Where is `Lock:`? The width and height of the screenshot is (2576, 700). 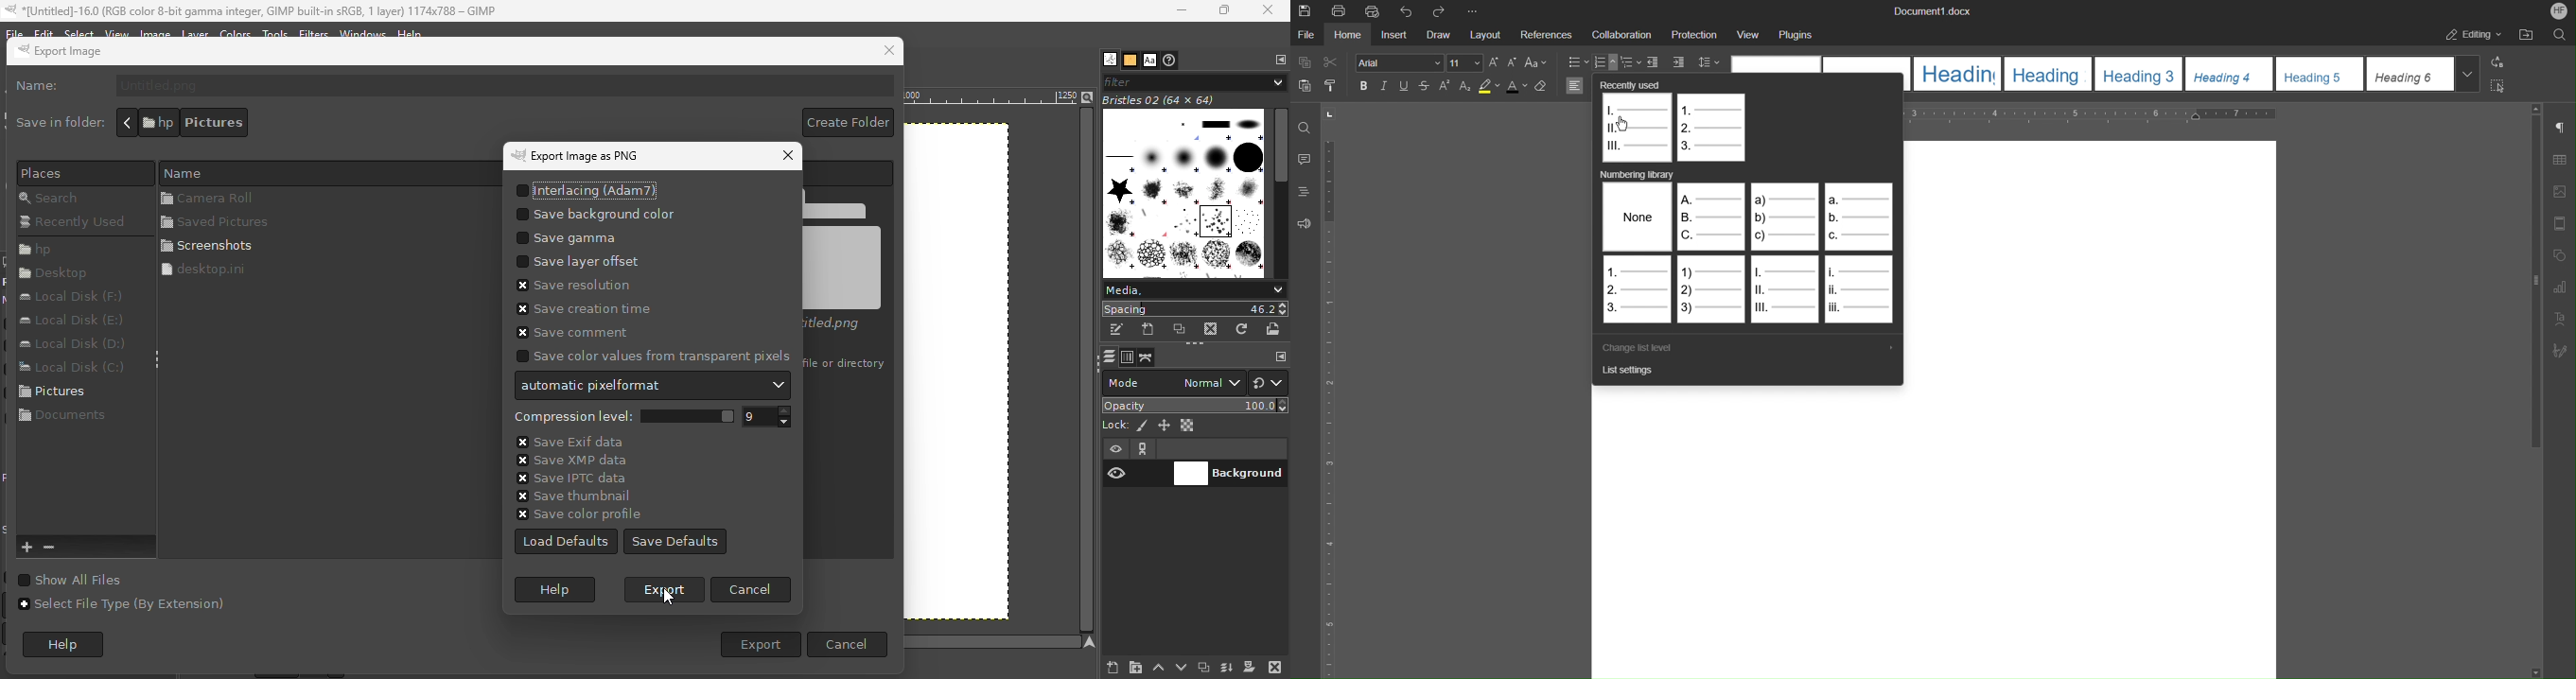
Lock: is located at coordinates (1113, 424).